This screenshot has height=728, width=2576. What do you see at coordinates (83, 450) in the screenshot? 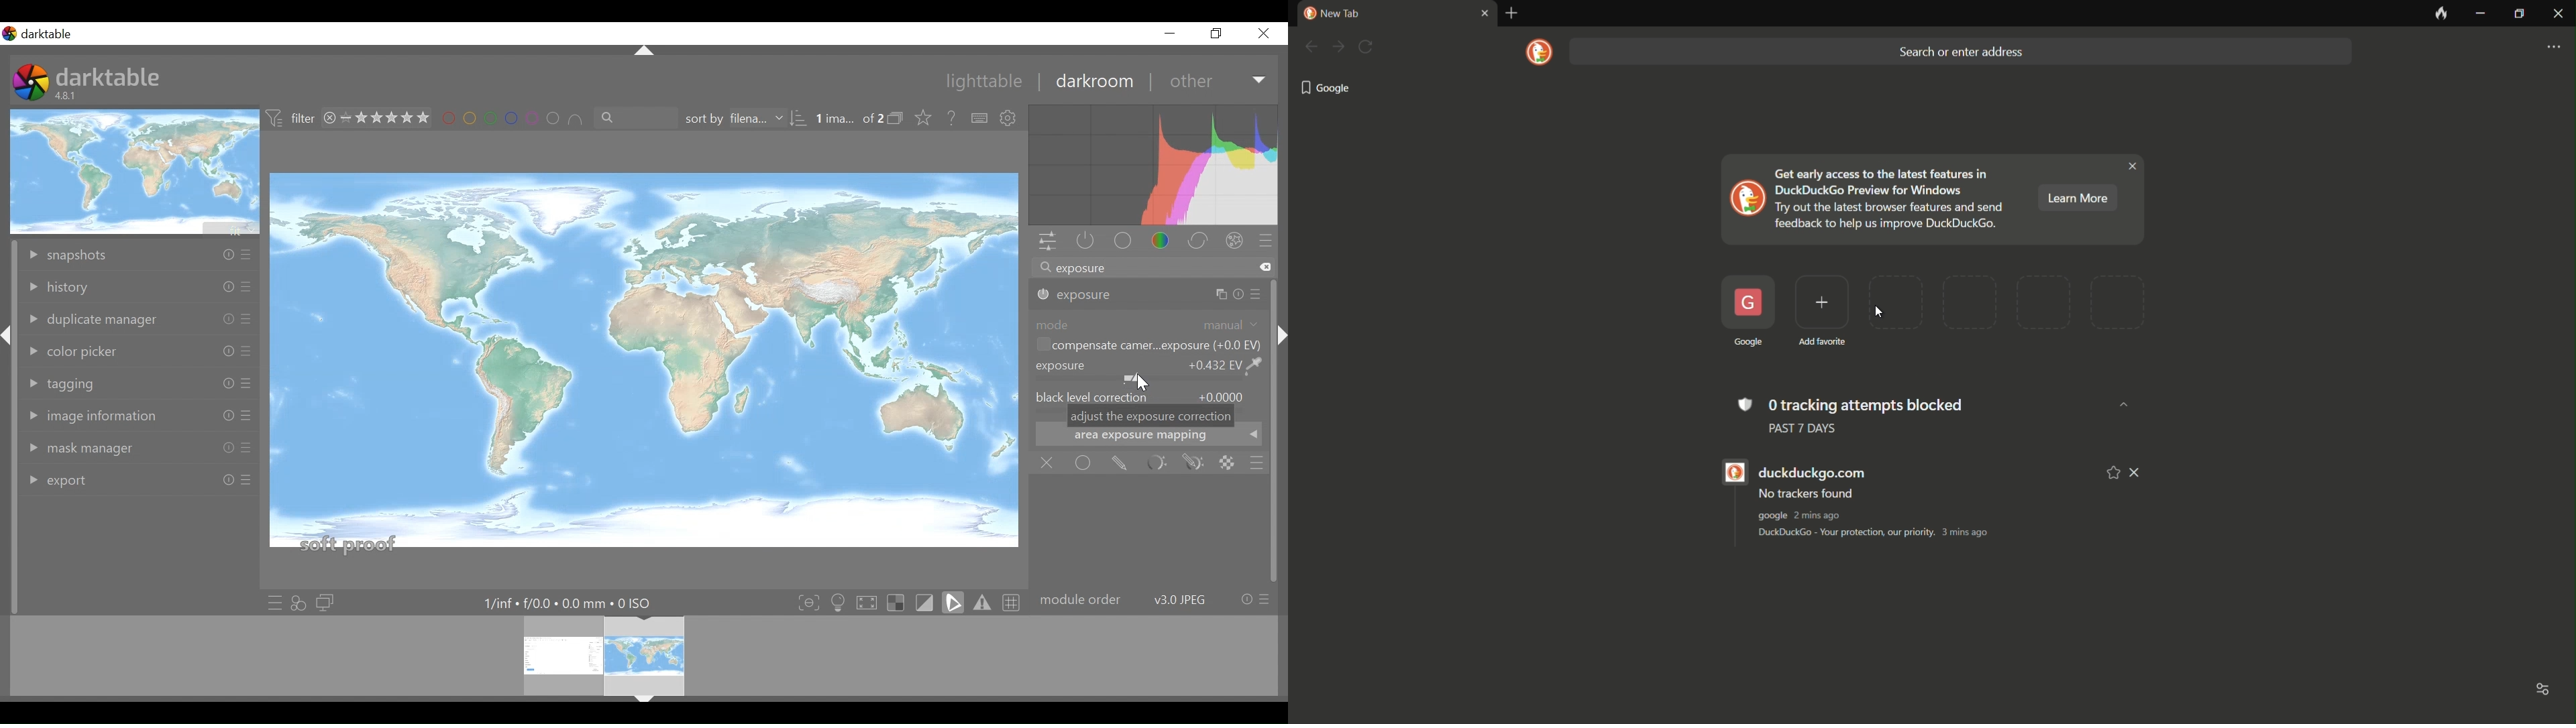
I see `mask manager` at bounding box center [83, 450].